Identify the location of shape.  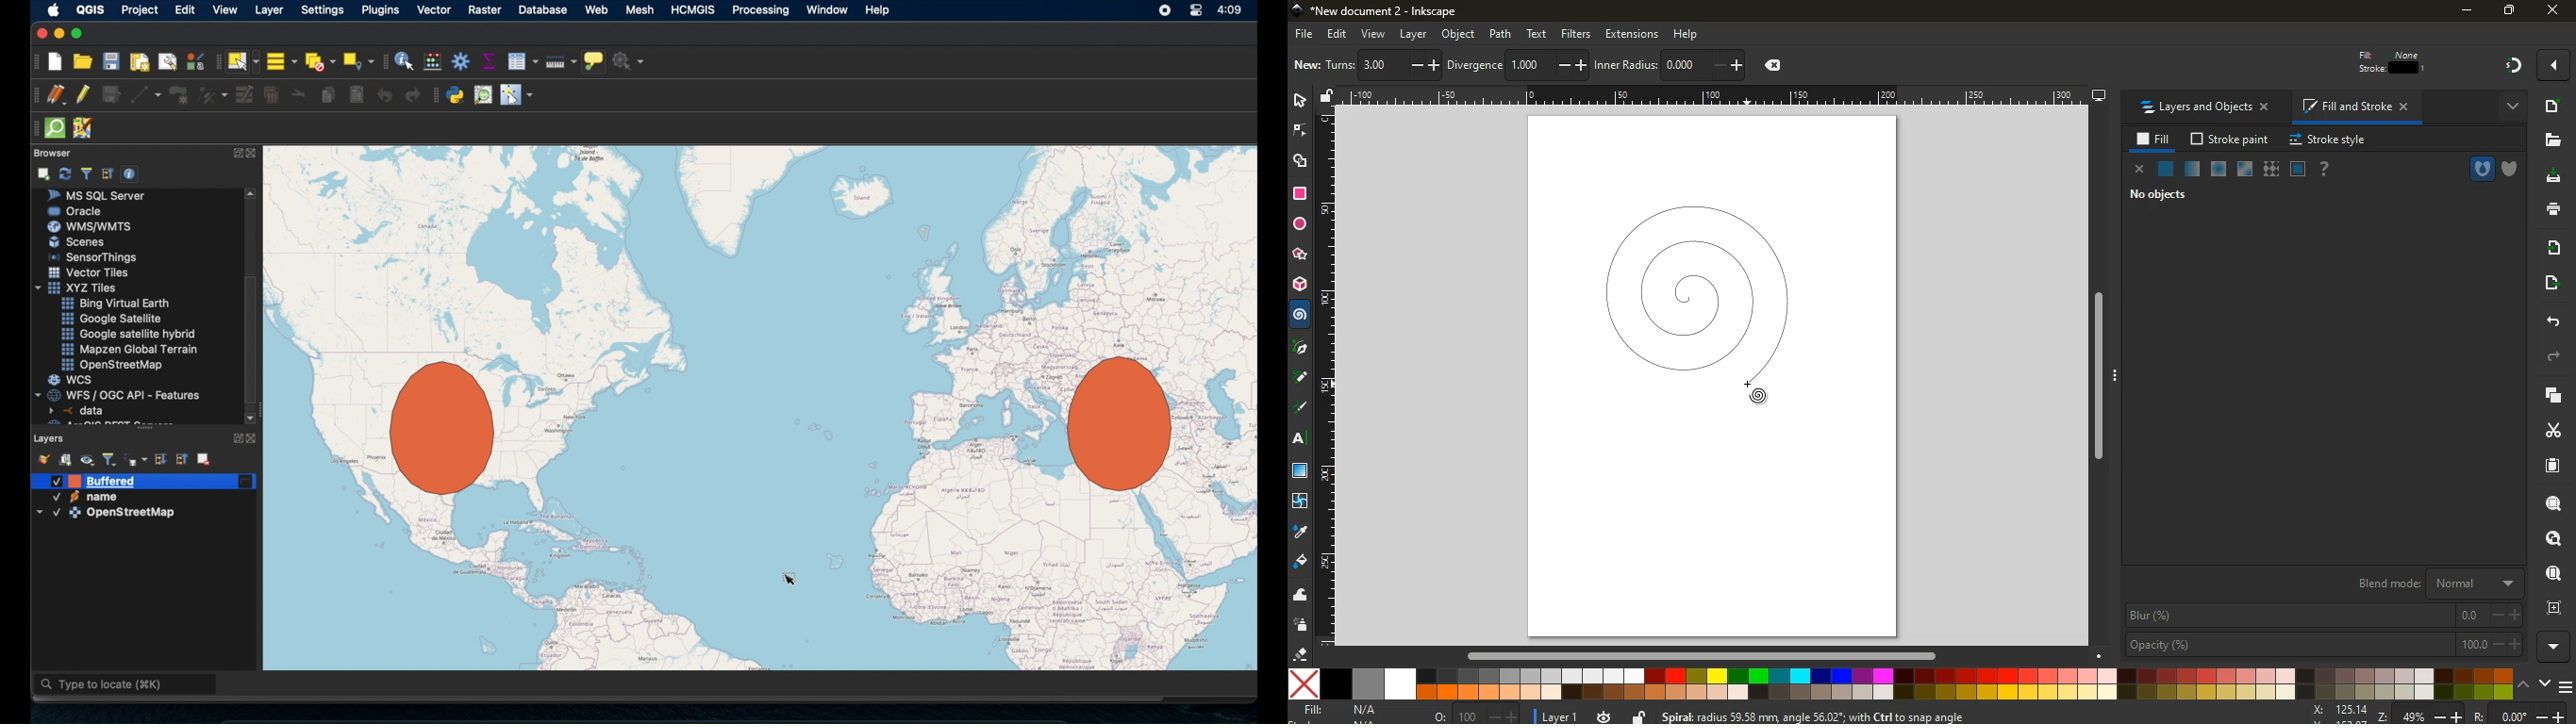
(1302, 163).